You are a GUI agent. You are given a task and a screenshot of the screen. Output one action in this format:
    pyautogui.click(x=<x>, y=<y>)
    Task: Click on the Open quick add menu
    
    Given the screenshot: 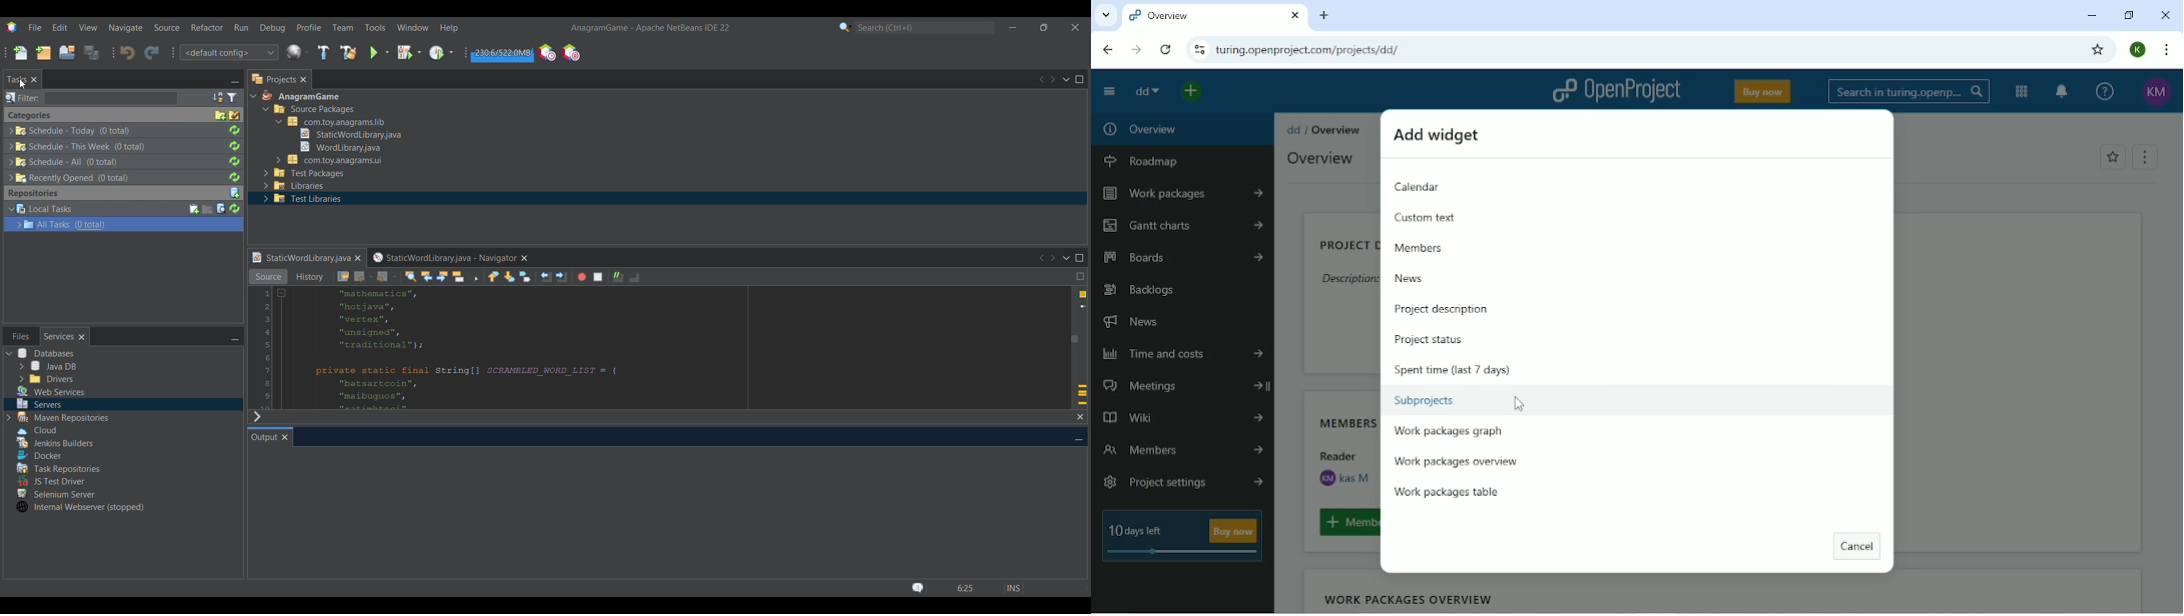 What is the action you would take?
    pyautogui.click(x=1191, y=91)
    